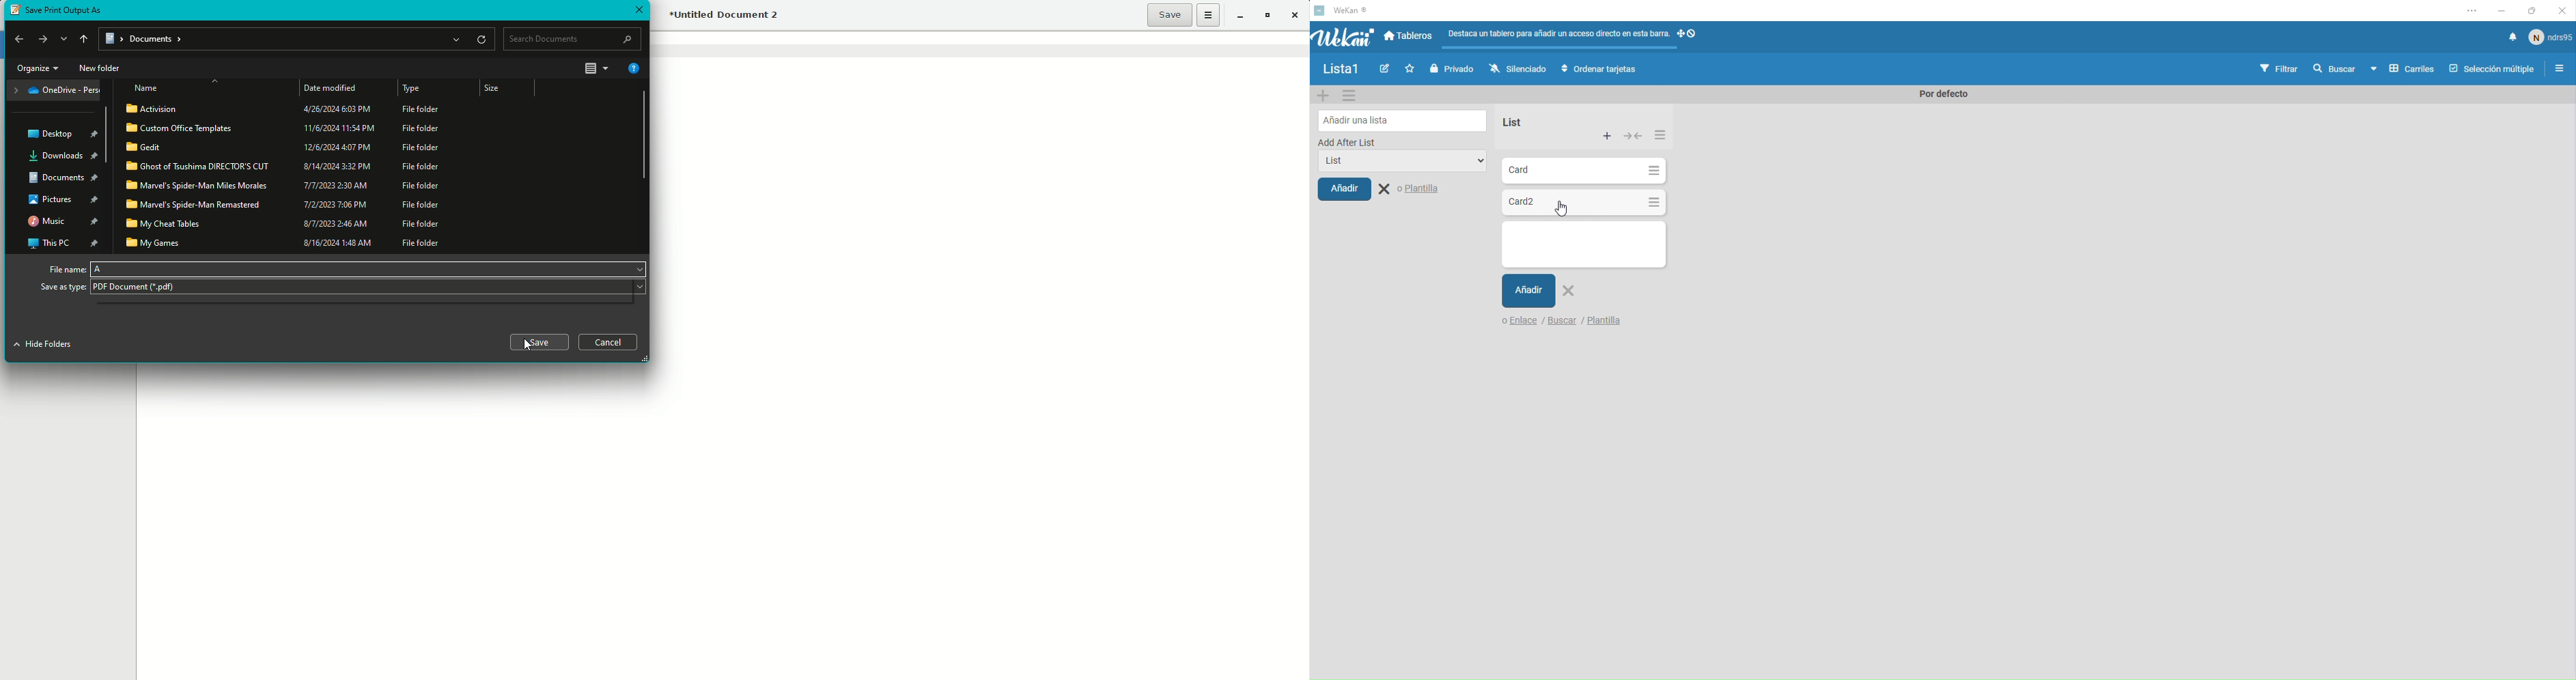  What do you see at coordinates (1209, 15) in the screenshot?
I see `Options` at bounding box center [1209, 15].